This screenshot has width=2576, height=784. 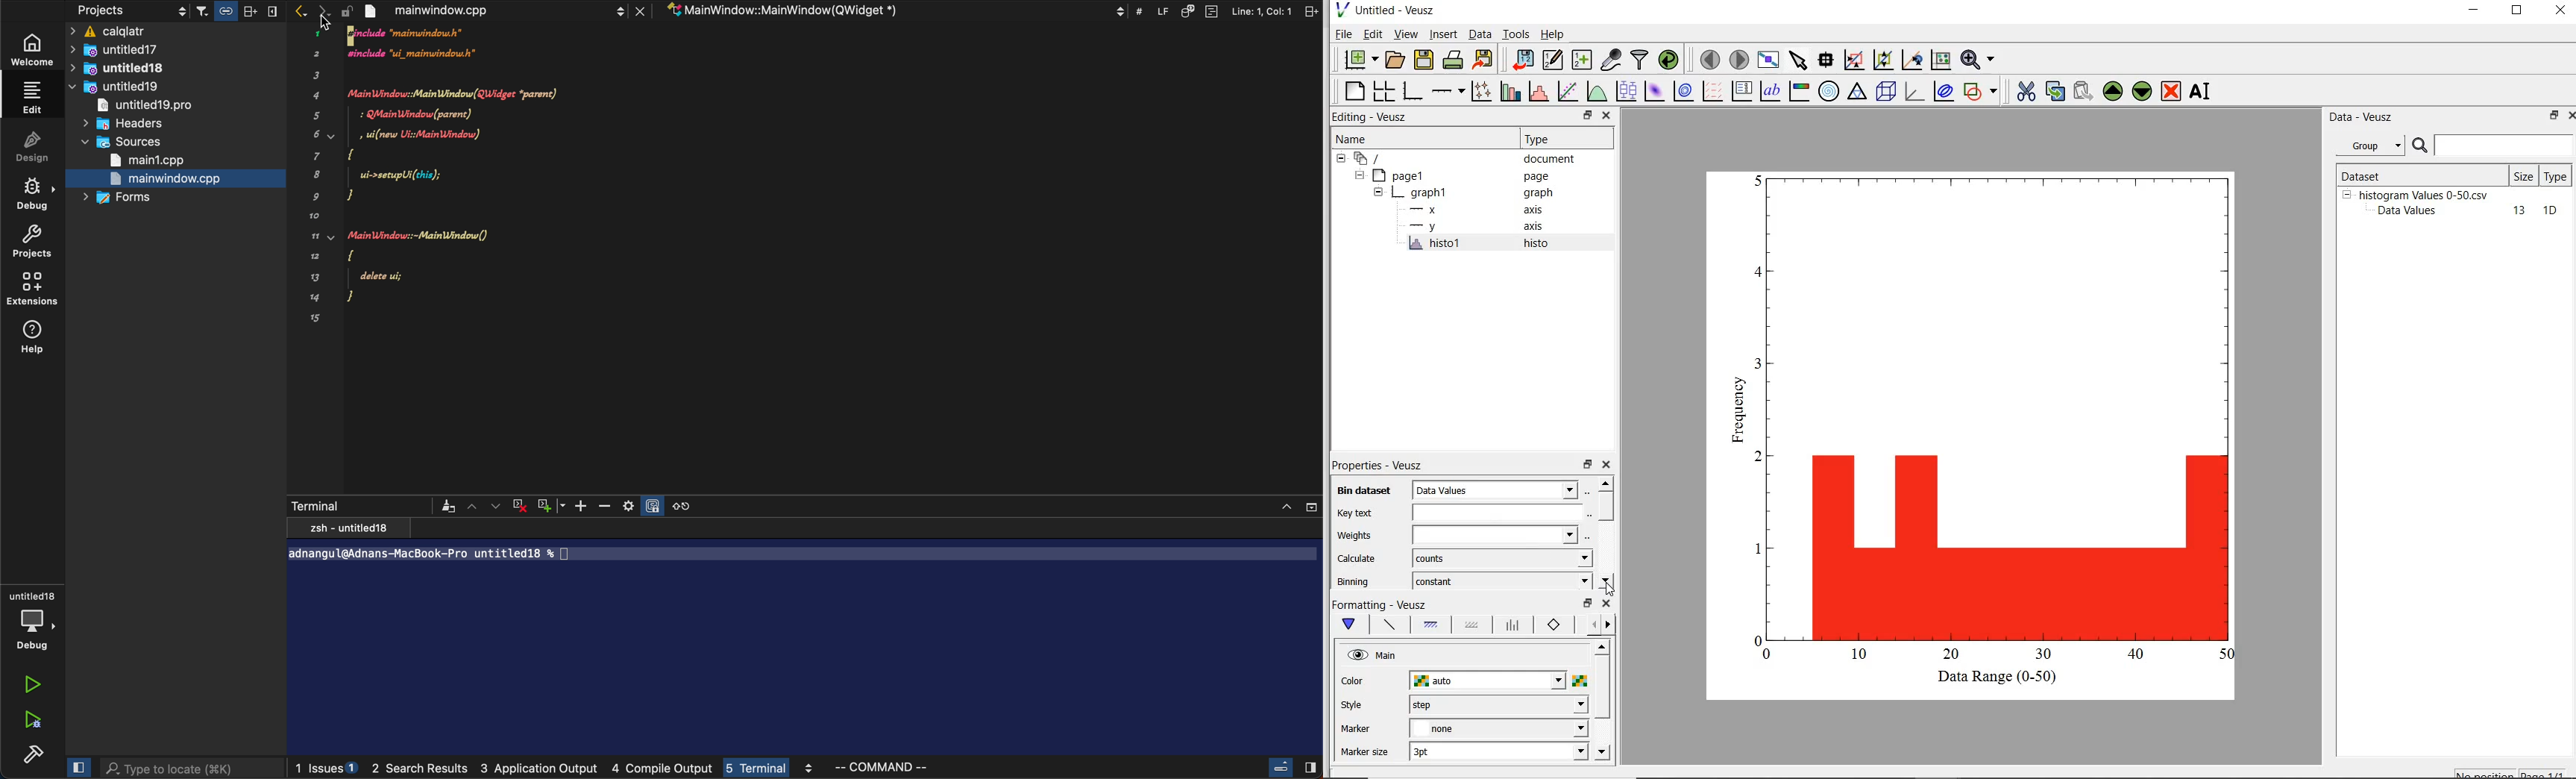 I want to click on run, so click(x=29, y=685).